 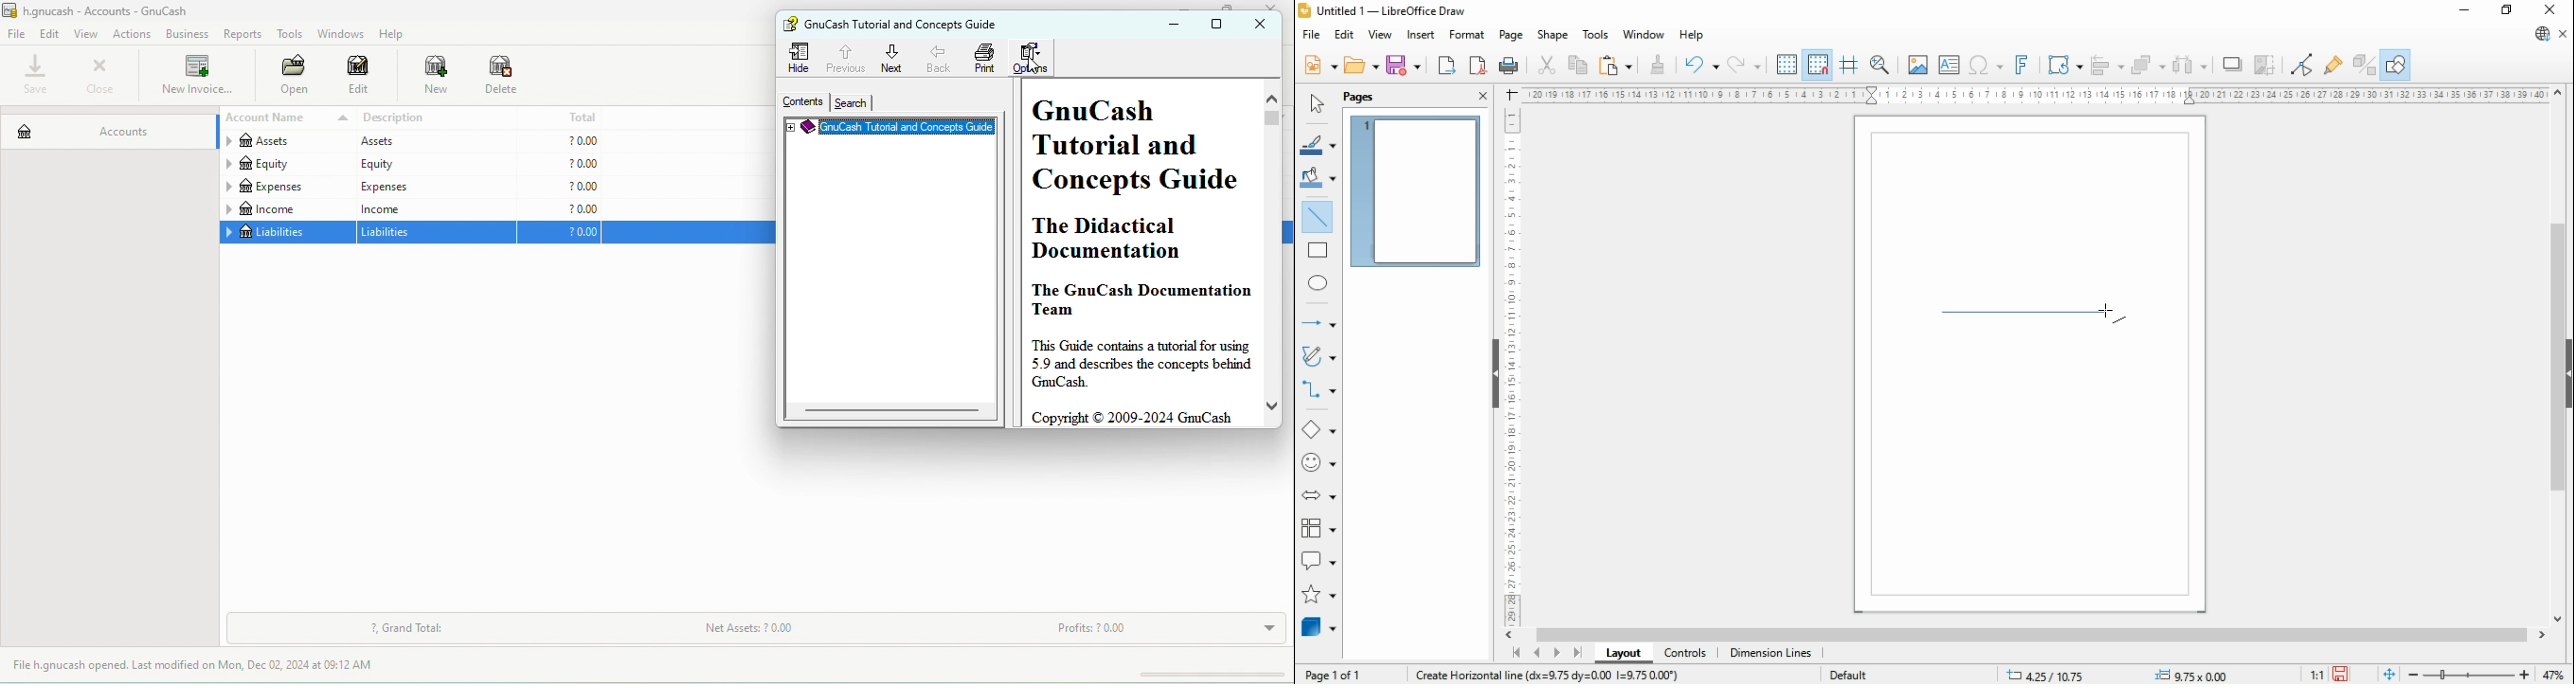 What do you see at coordinates (2191, 65) in the screenshot?
I see `select at least three objects to distribute` at bounding box center [2191, 65].